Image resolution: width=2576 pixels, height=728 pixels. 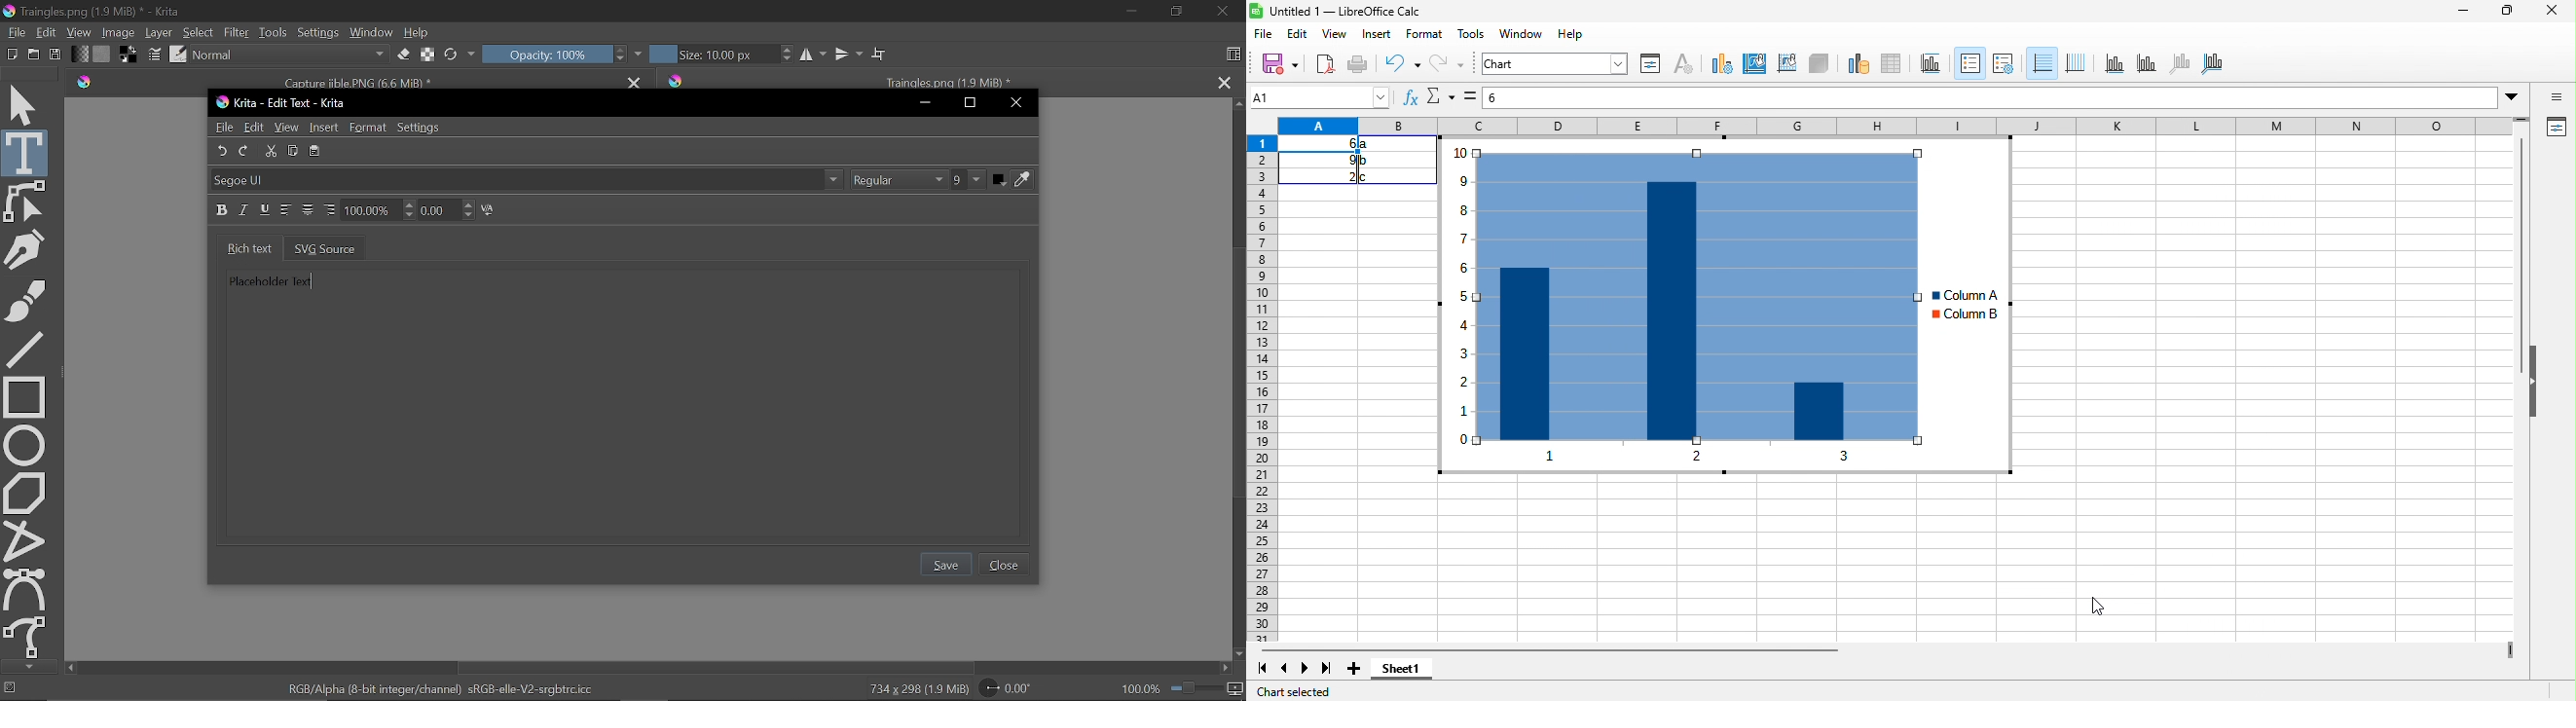 What do you see at coordinates (101, 54) in the screenshot?
I see `Fill pattern` at bounding box center [101, 54].